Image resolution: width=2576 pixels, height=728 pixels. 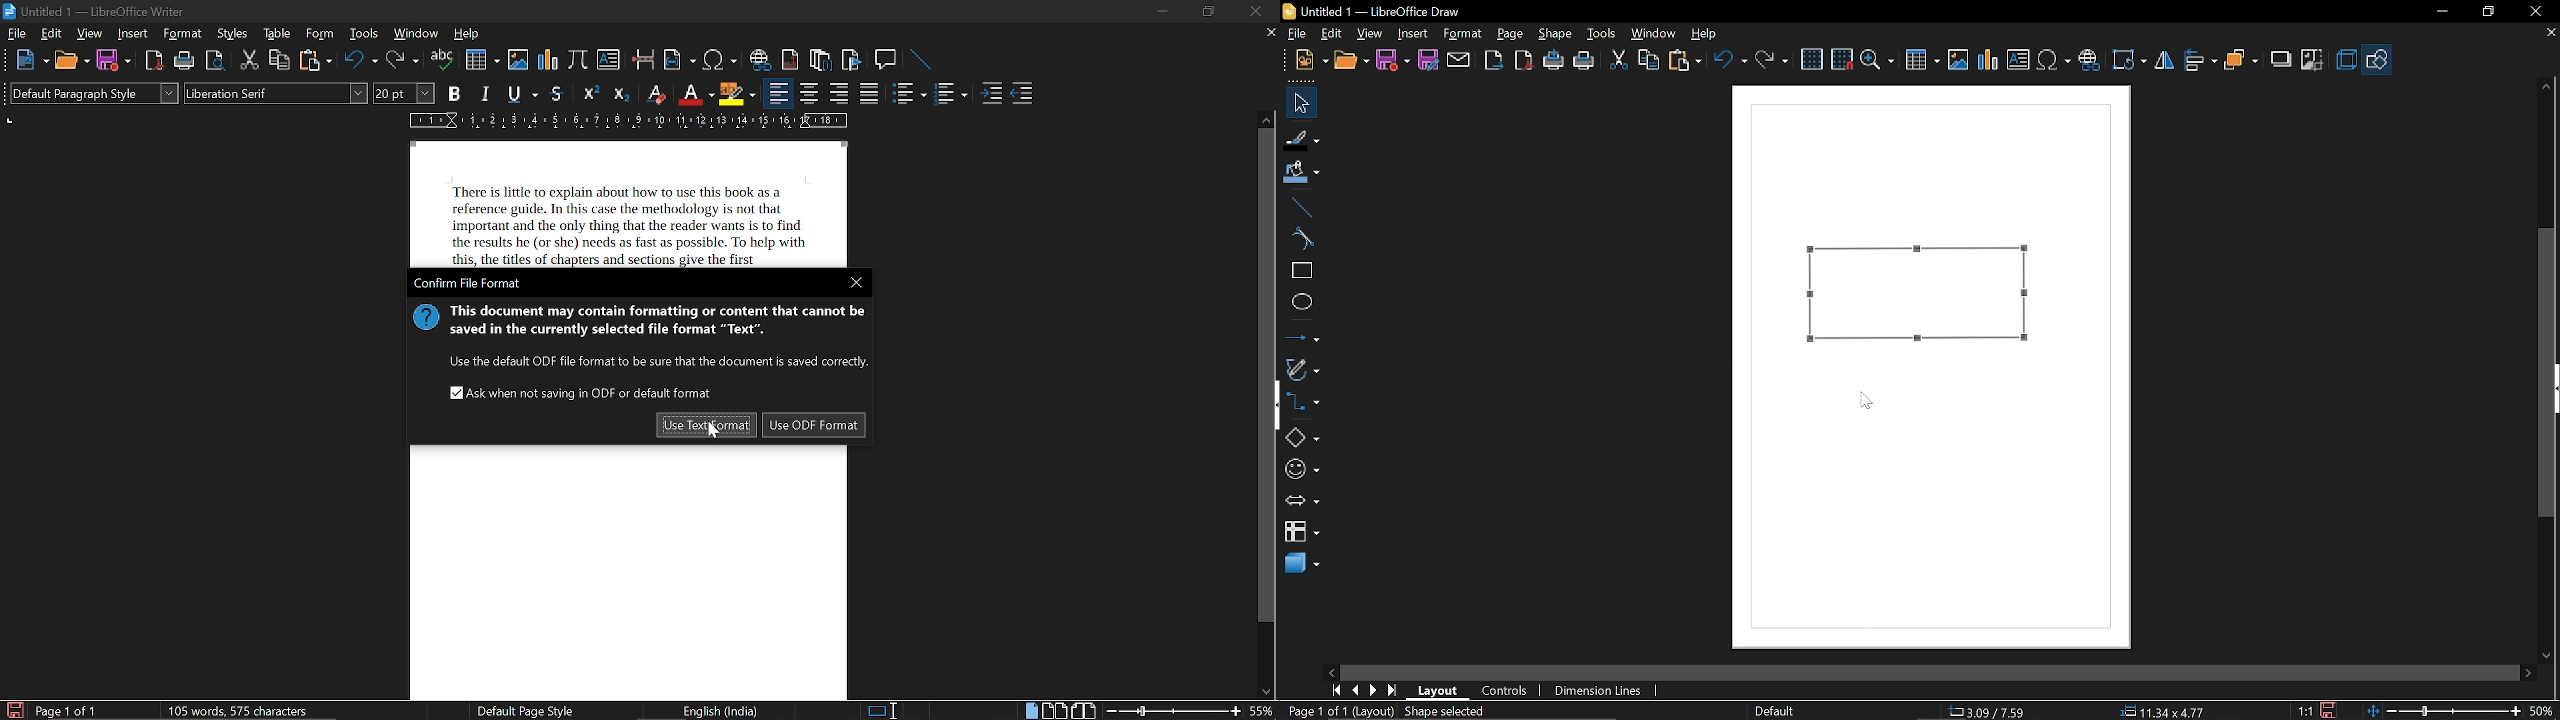 I want to click on new, so click(x=30, y=60).